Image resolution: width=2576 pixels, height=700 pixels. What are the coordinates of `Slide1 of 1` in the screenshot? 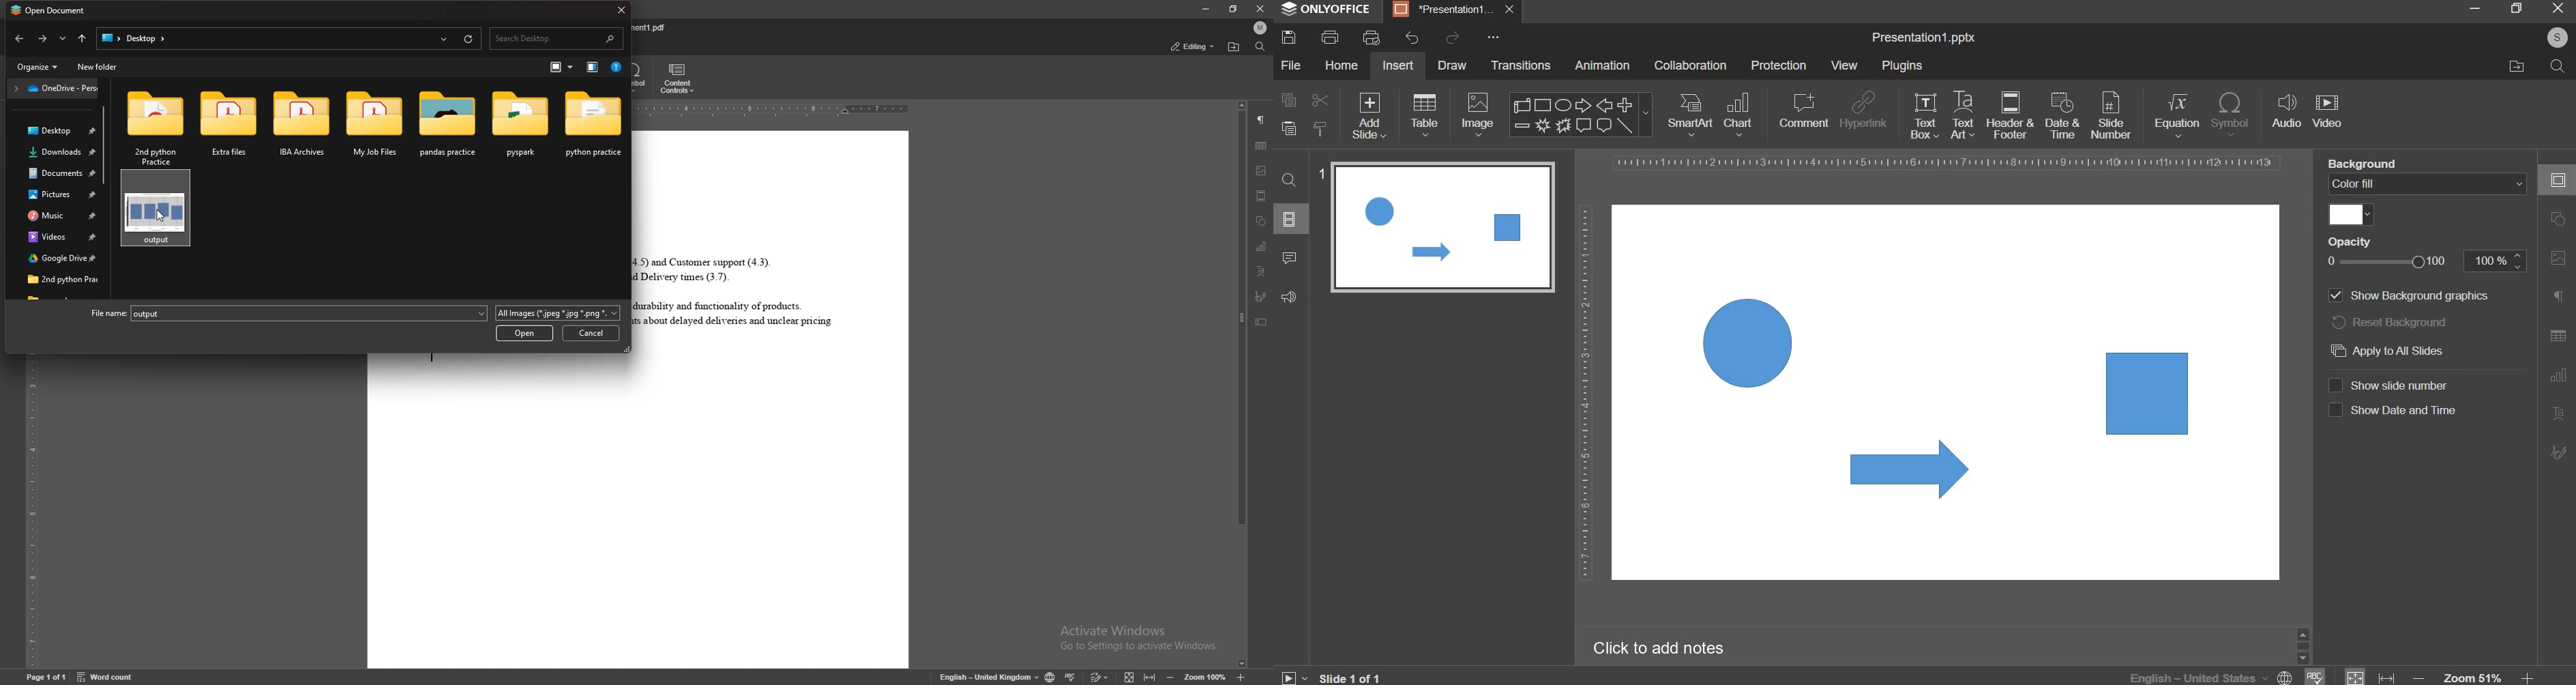 It's located at (1349, 677).